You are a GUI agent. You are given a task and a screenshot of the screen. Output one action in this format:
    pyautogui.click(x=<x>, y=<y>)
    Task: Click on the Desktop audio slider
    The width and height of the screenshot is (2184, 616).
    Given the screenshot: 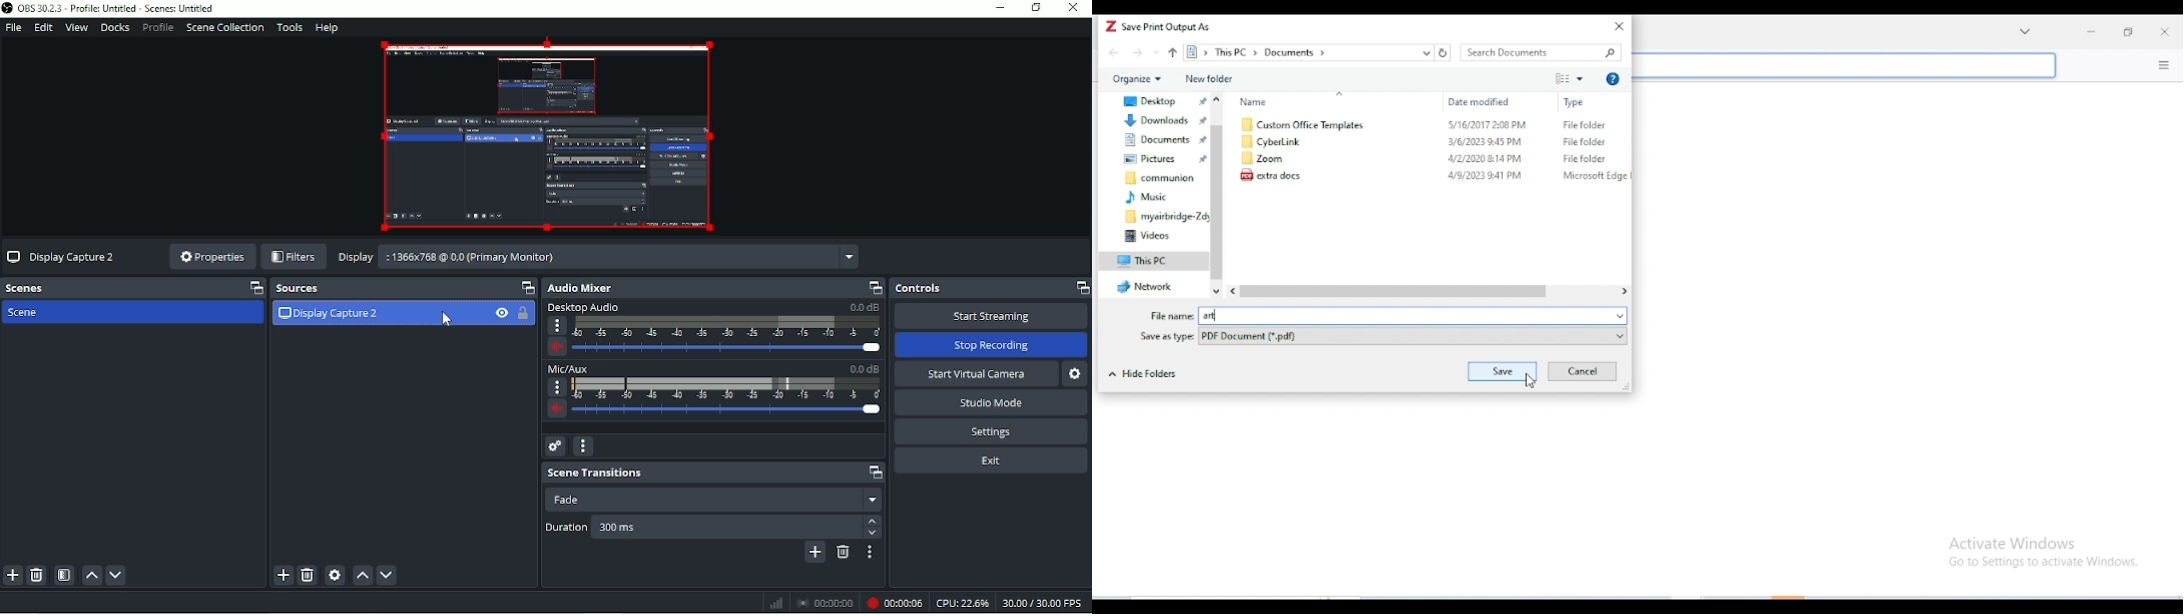 What is the action you would take?
    pyautogui.click(x=714, y=330)
    